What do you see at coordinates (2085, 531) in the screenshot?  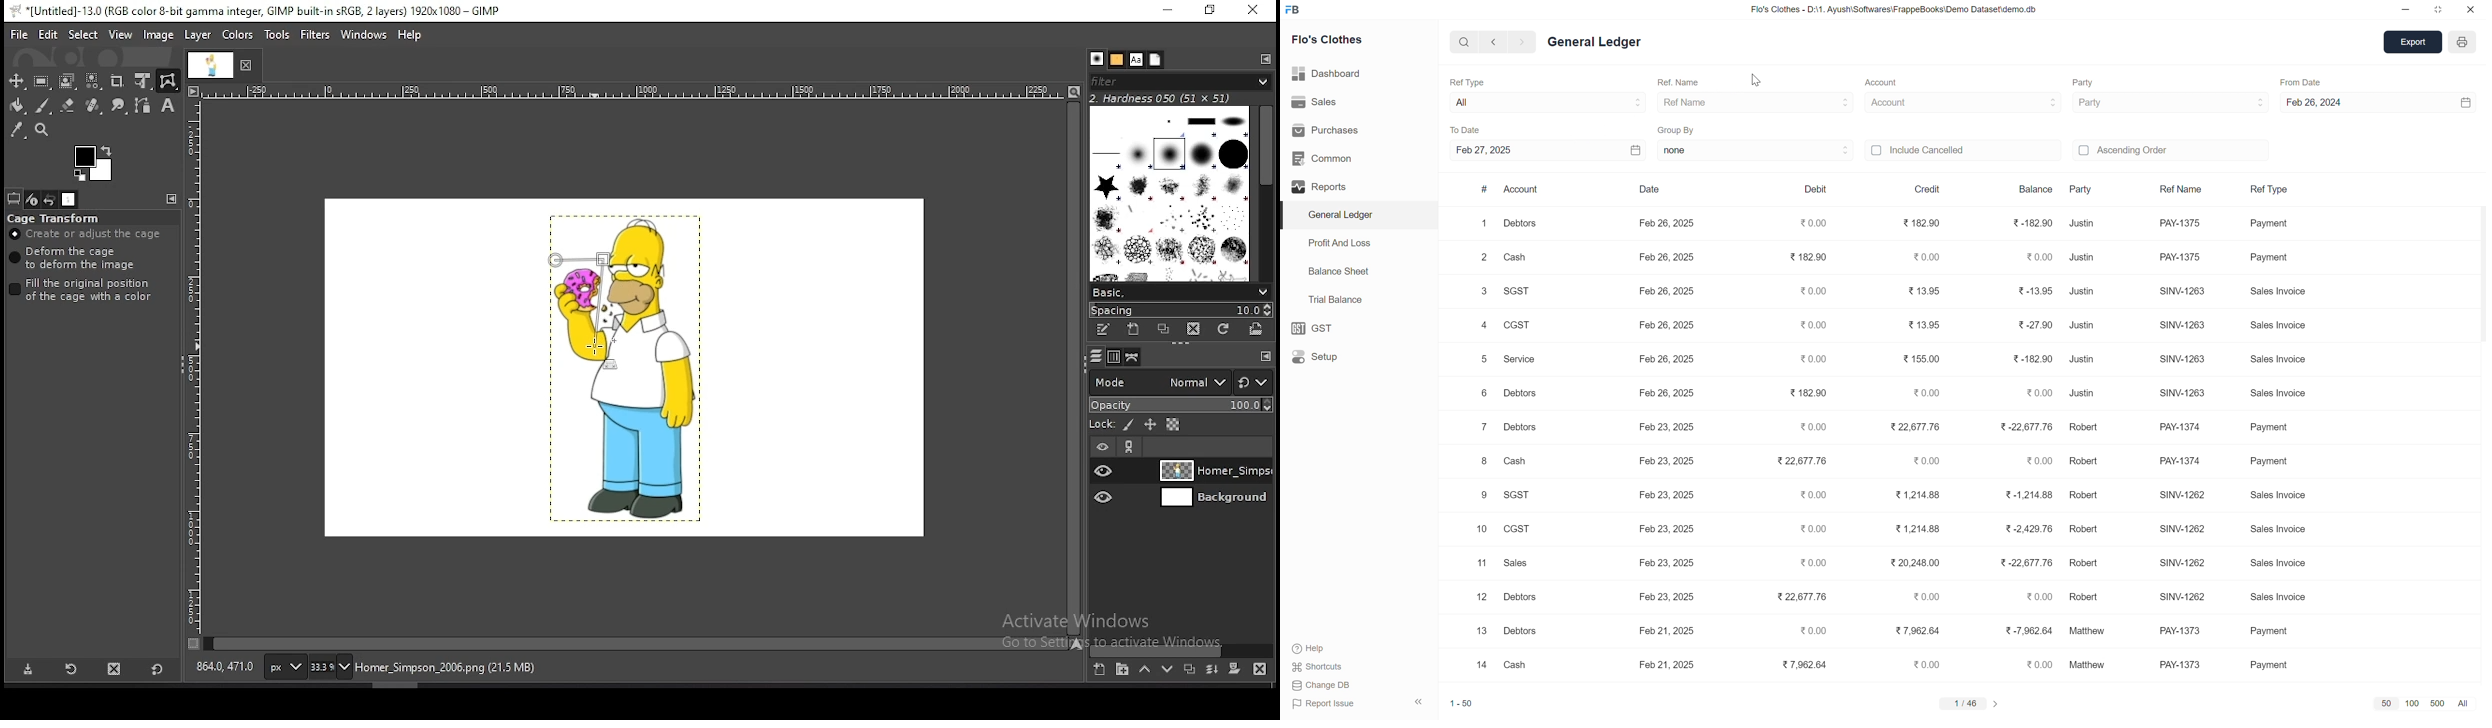 I see `robert` at bounding box center [2085, 531].